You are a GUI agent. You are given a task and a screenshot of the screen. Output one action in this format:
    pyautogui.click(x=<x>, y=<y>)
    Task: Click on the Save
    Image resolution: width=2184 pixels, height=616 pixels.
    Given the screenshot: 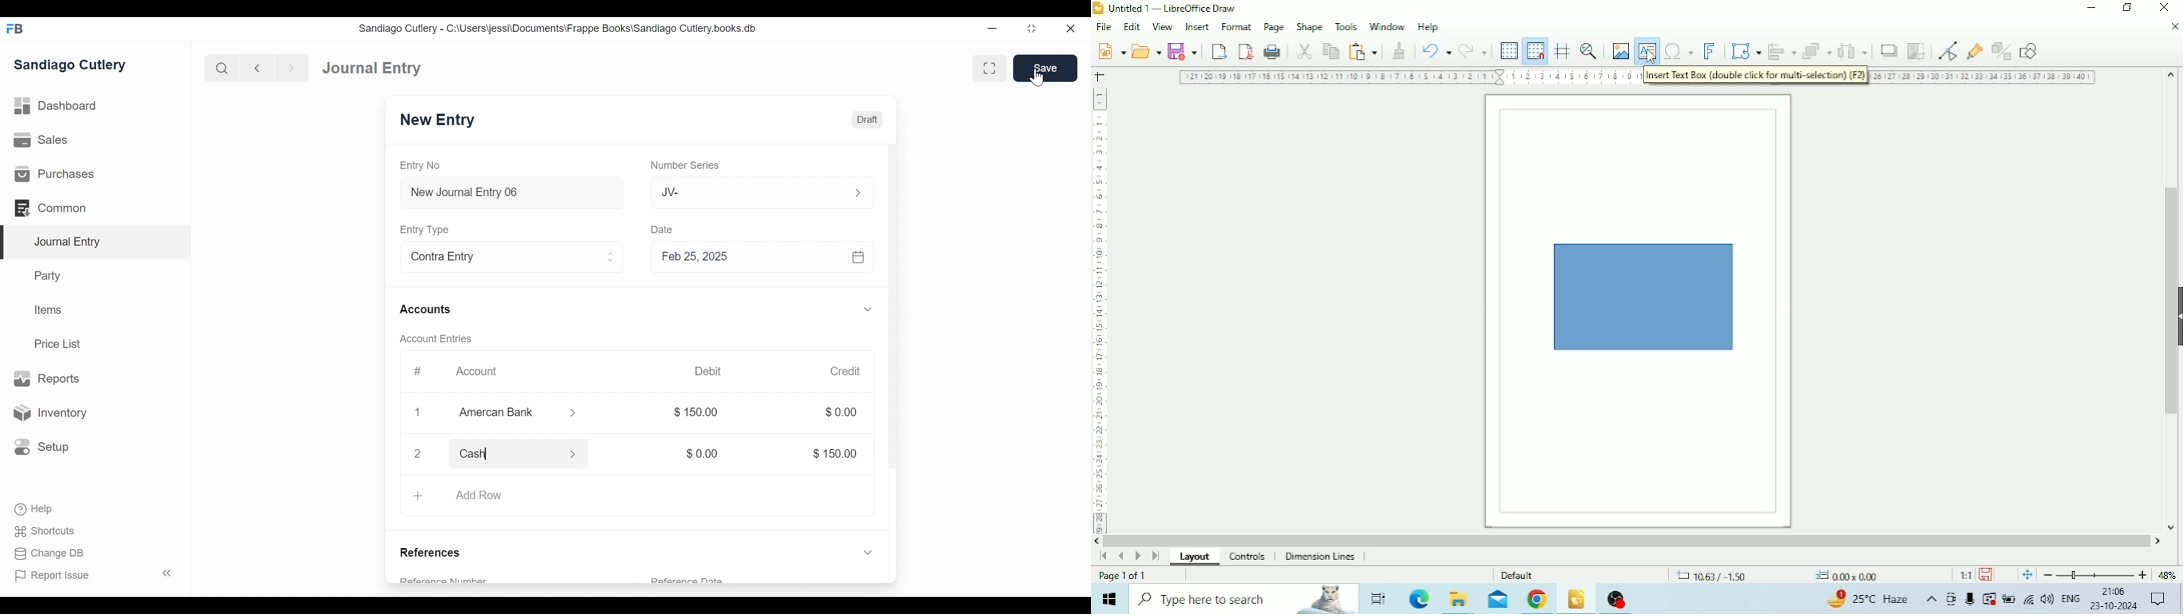 What is the action you would take?
    pyautogui.click(x=1046, y=68)
    